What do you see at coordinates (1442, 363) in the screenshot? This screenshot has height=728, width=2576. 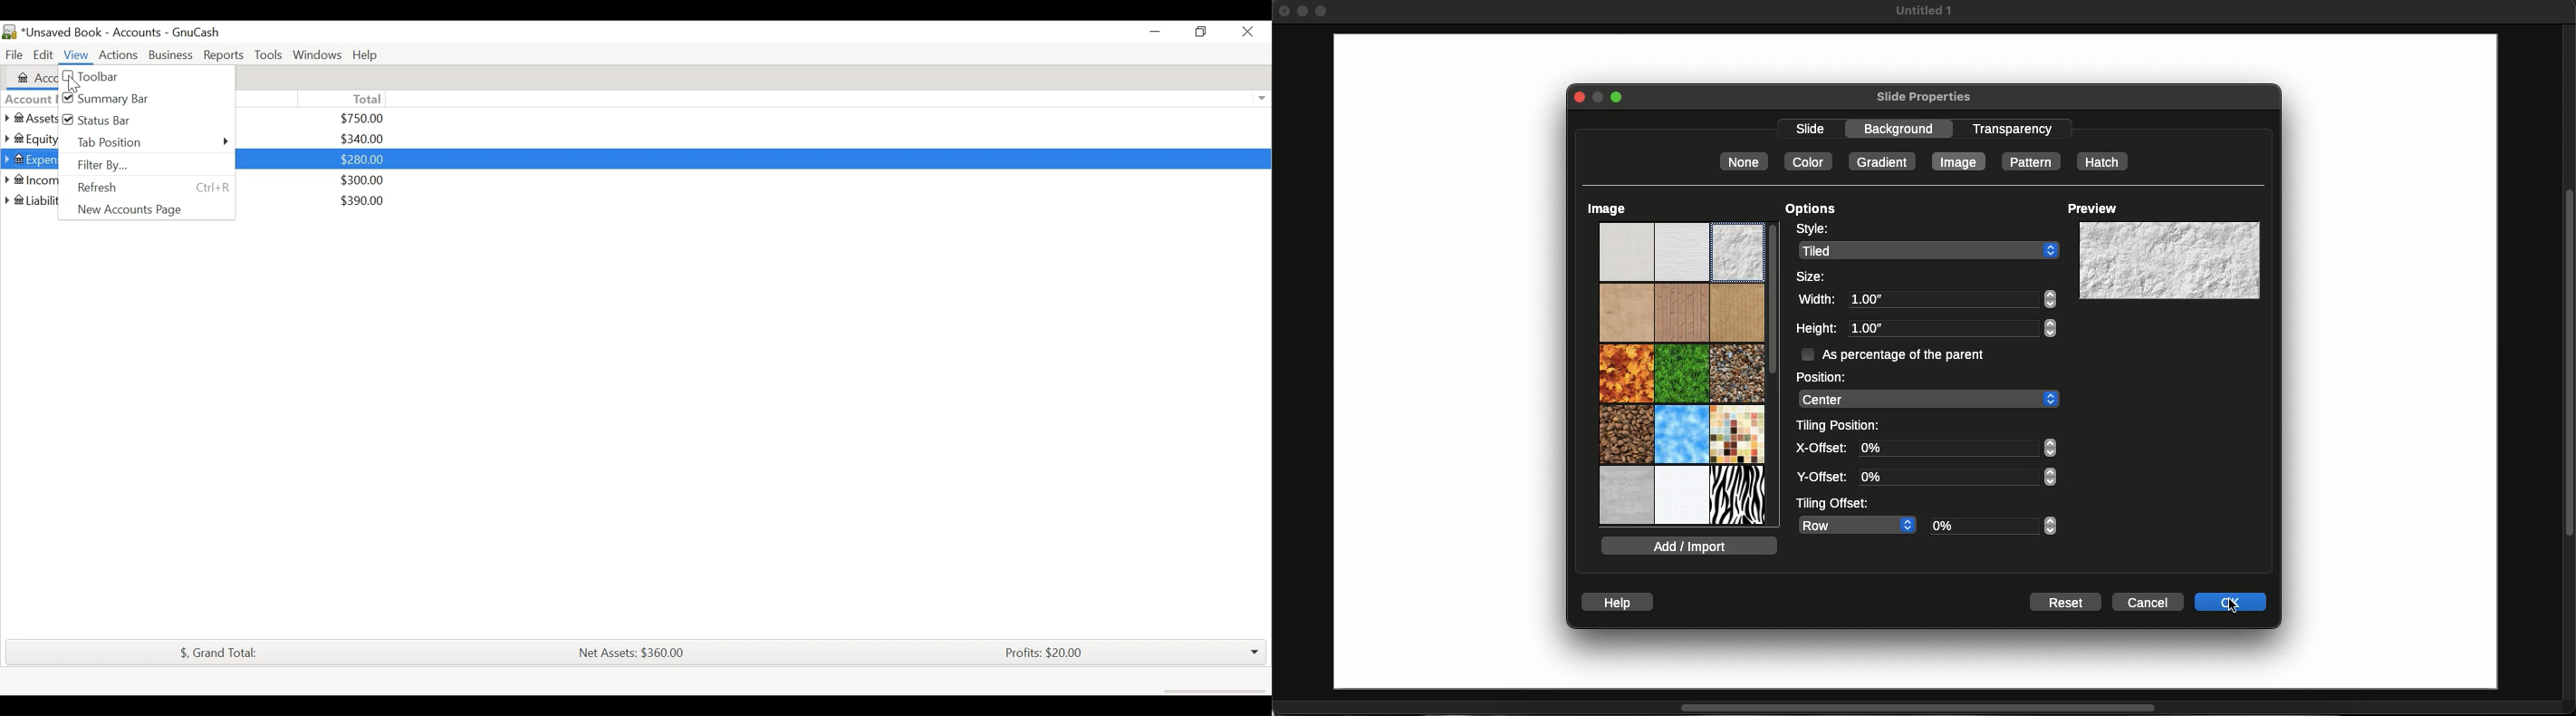 I see `Slide` at bounding box center [1442, 363].